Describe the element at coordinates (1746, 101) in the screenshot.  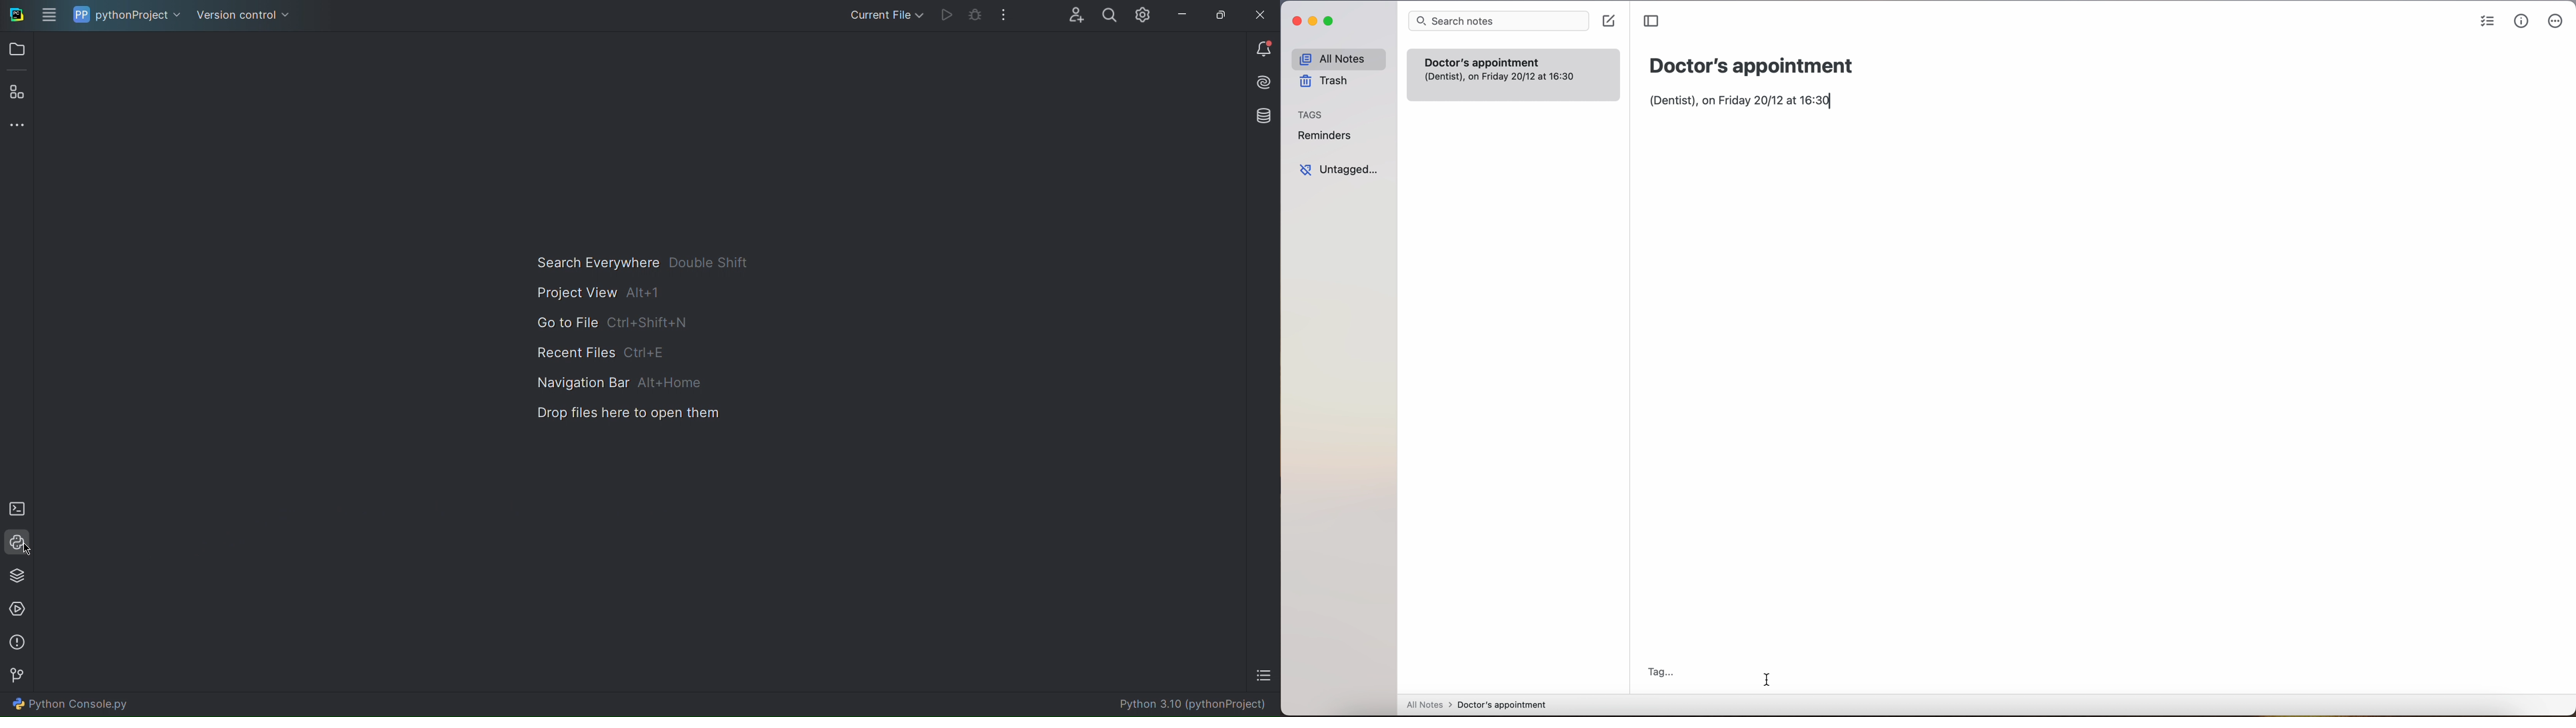
I see `(Dentist), on Friday 20/12 at 16:30` at that location.